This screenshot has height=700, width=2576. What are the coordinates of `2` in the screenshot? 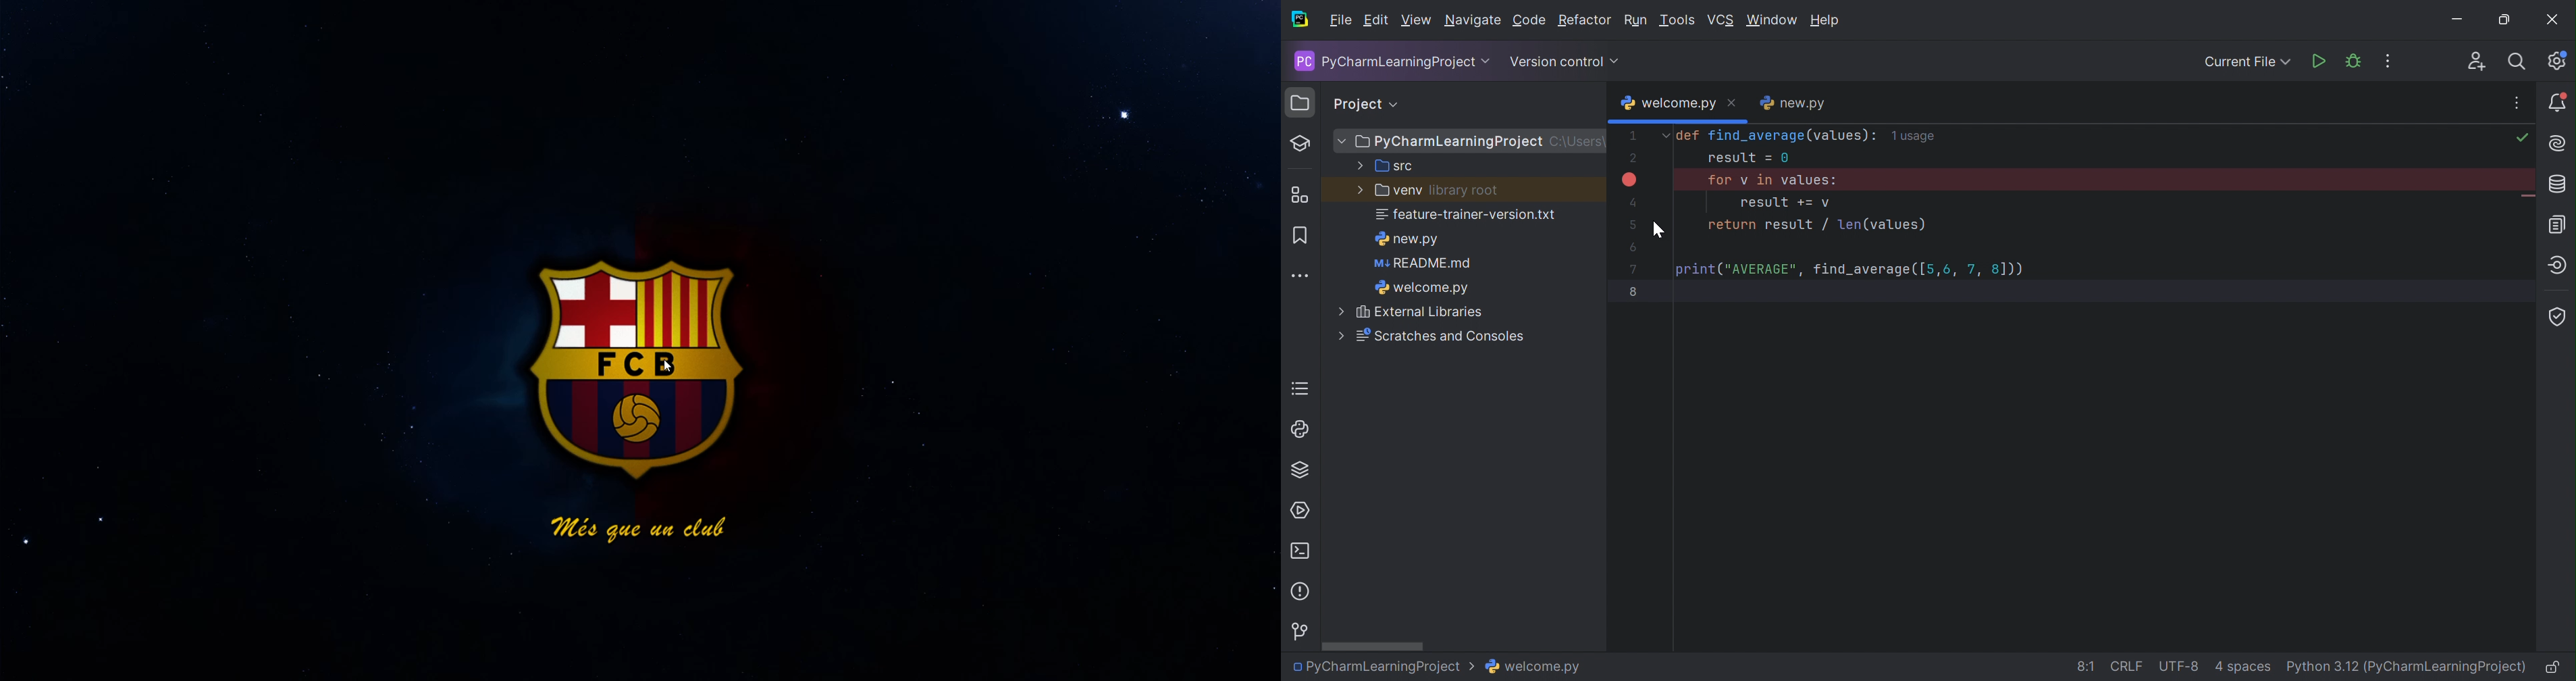 It's located at (1632, 161).